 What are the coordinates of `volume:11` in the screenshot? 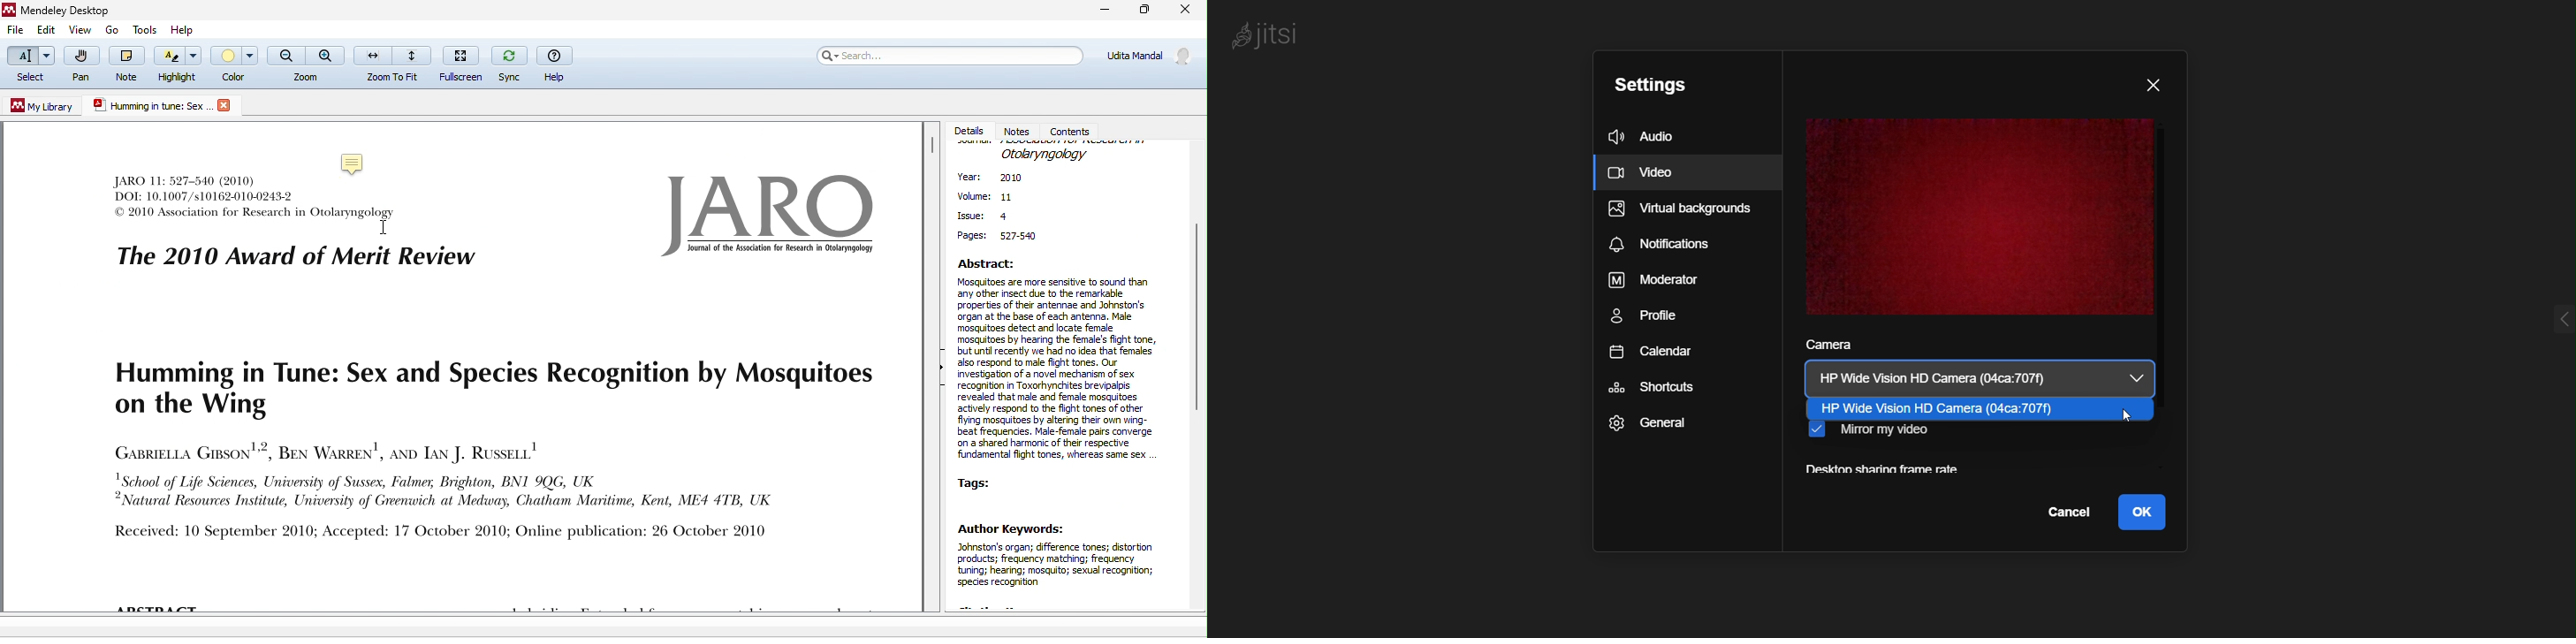 It's located at (985, 198).